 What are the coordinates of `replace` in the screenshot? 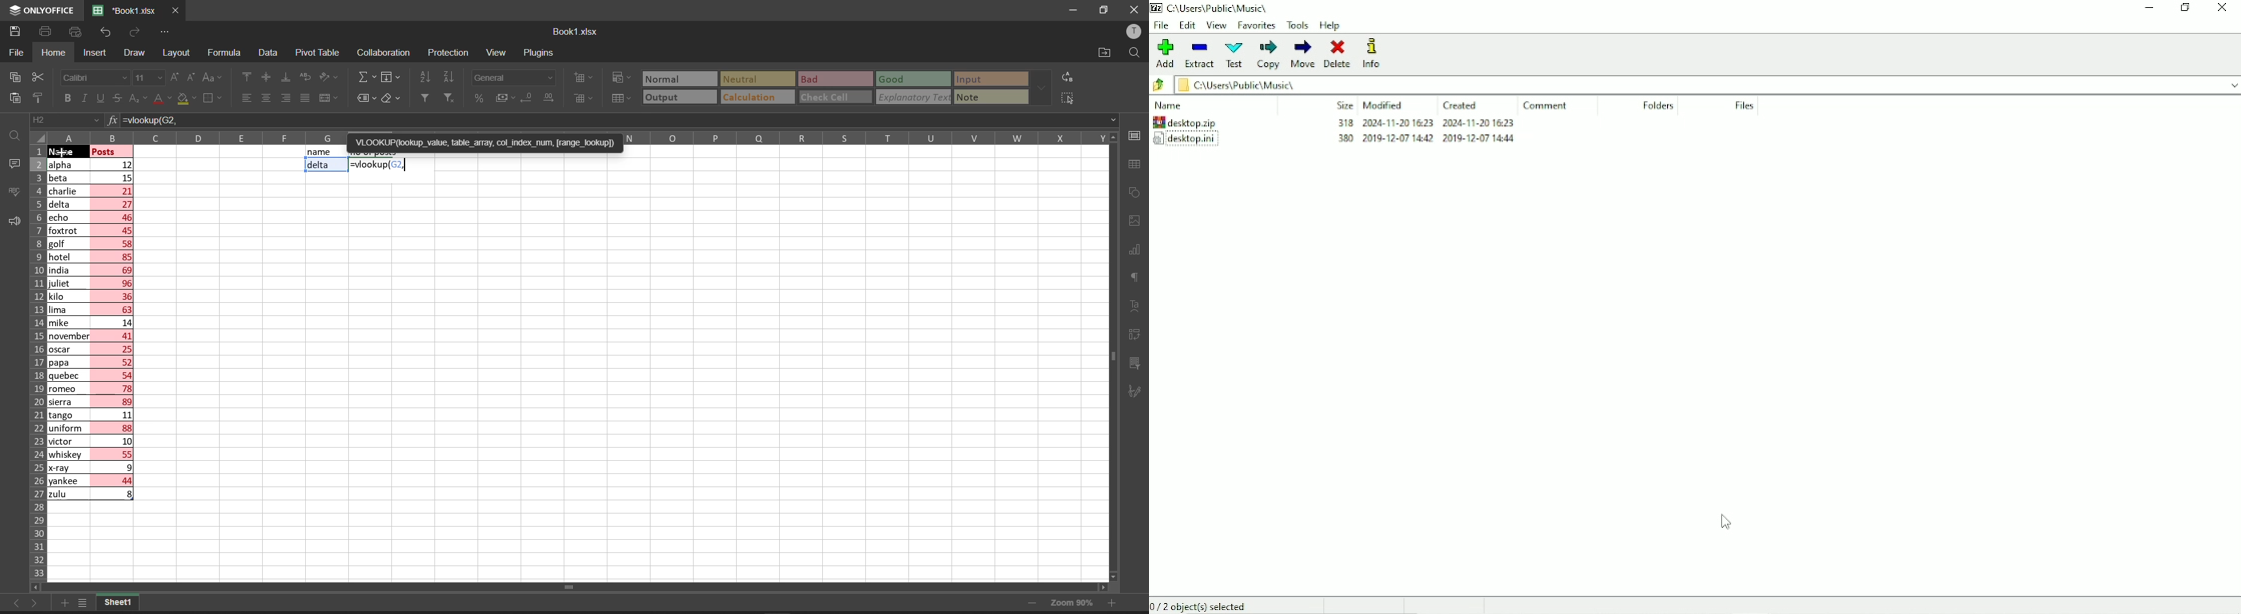 It's located at (1068, 77).